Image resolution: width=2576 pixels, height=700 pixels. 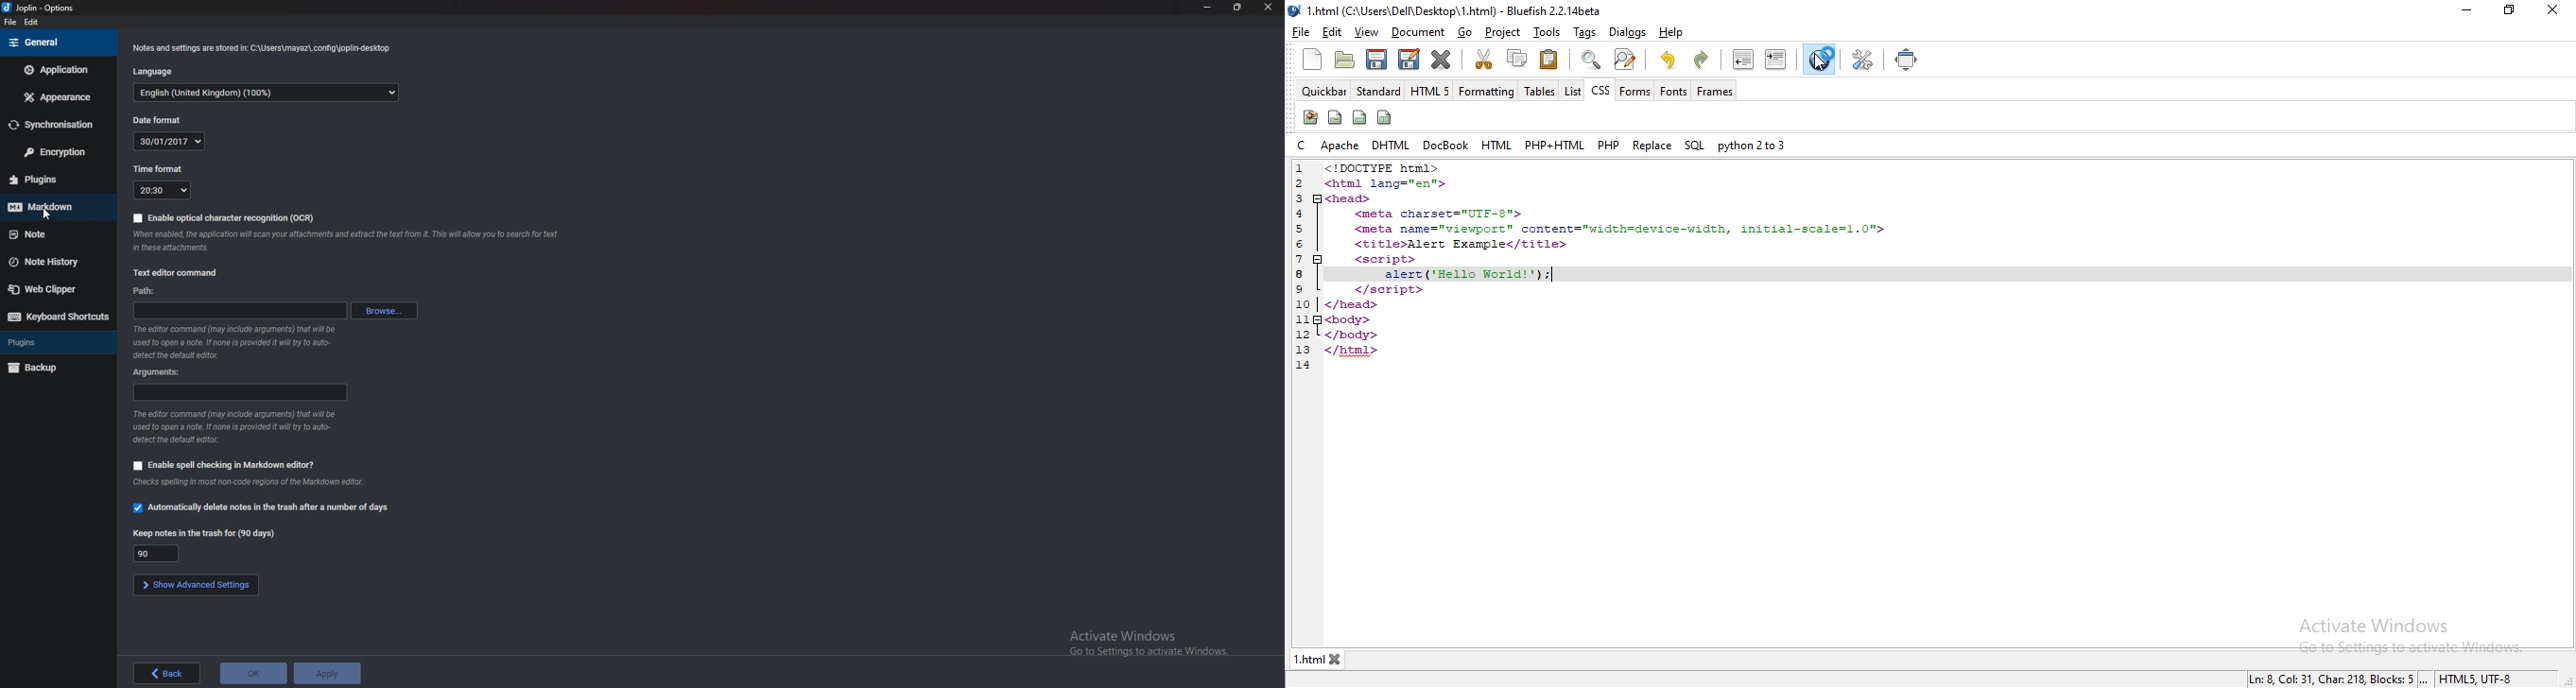 What do you see at coordinates (265, 93) in the screenshot?
I see `Language` at bounding box center [265, 93].